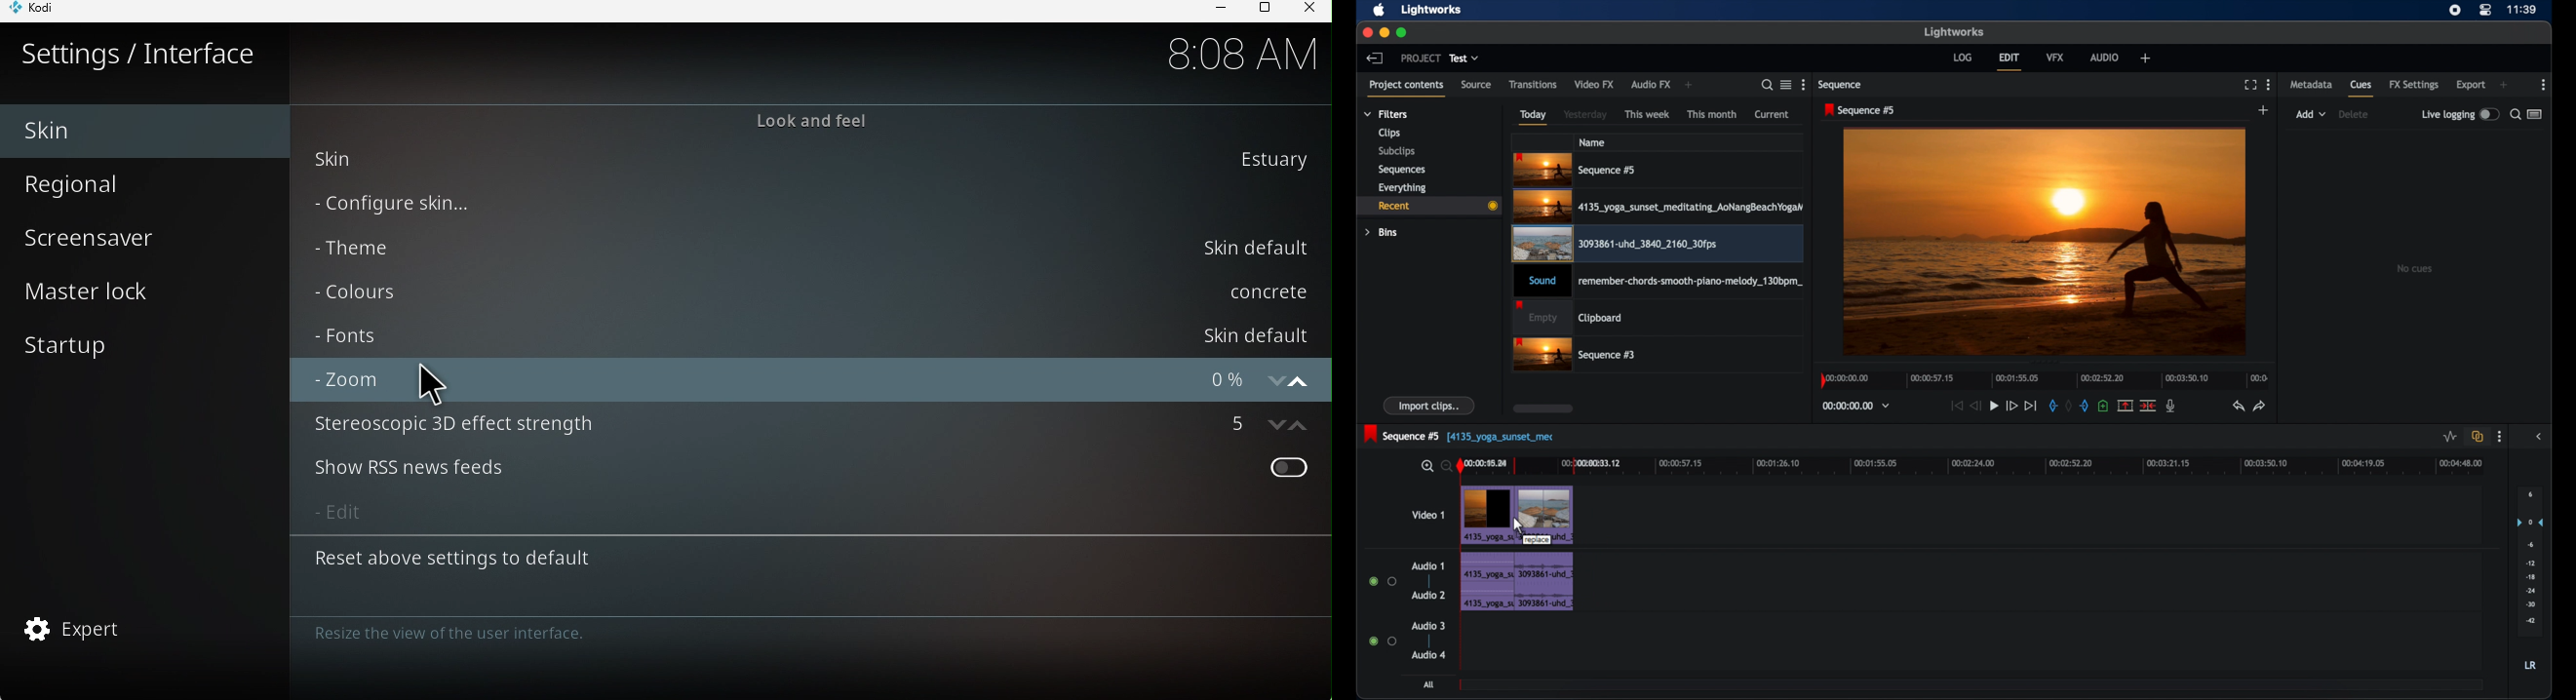  What do you see at coordinates (1786, 84) in the screenshot?
I see `toggle list or tile view` at bounding box center [1786, 84].